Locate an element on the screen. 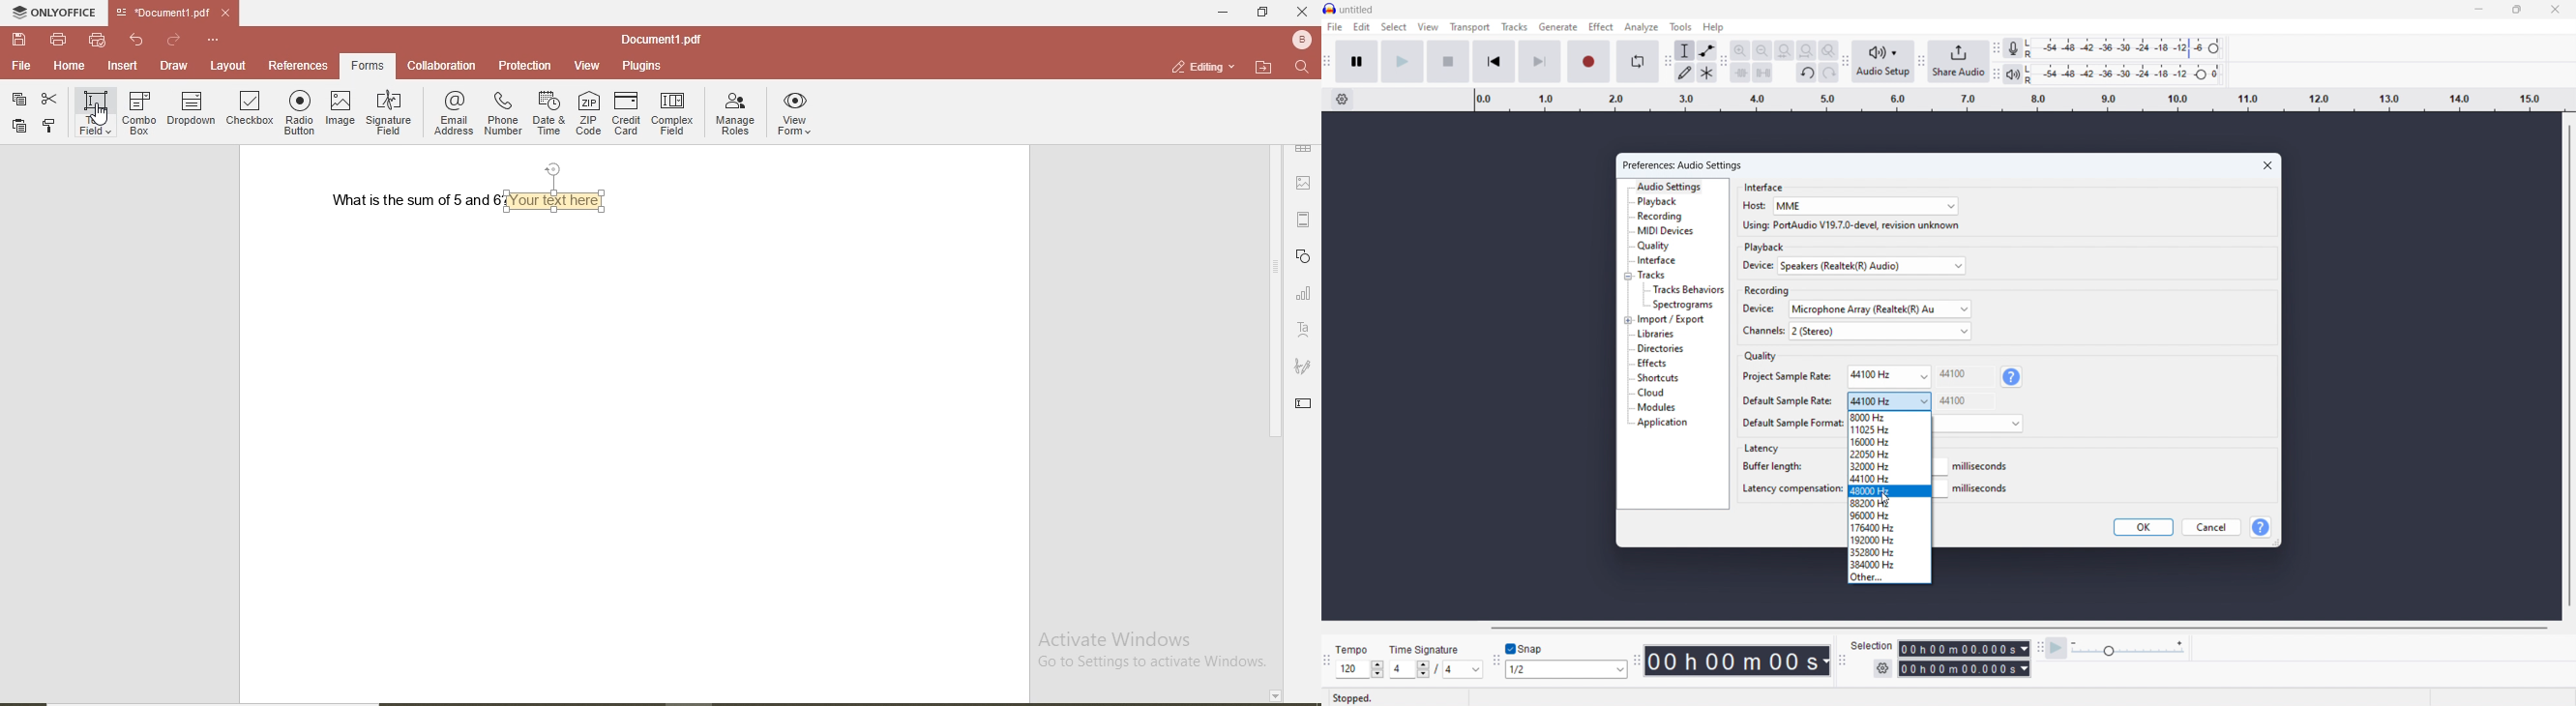  milliseconds is located at coordinates (1982, 467).